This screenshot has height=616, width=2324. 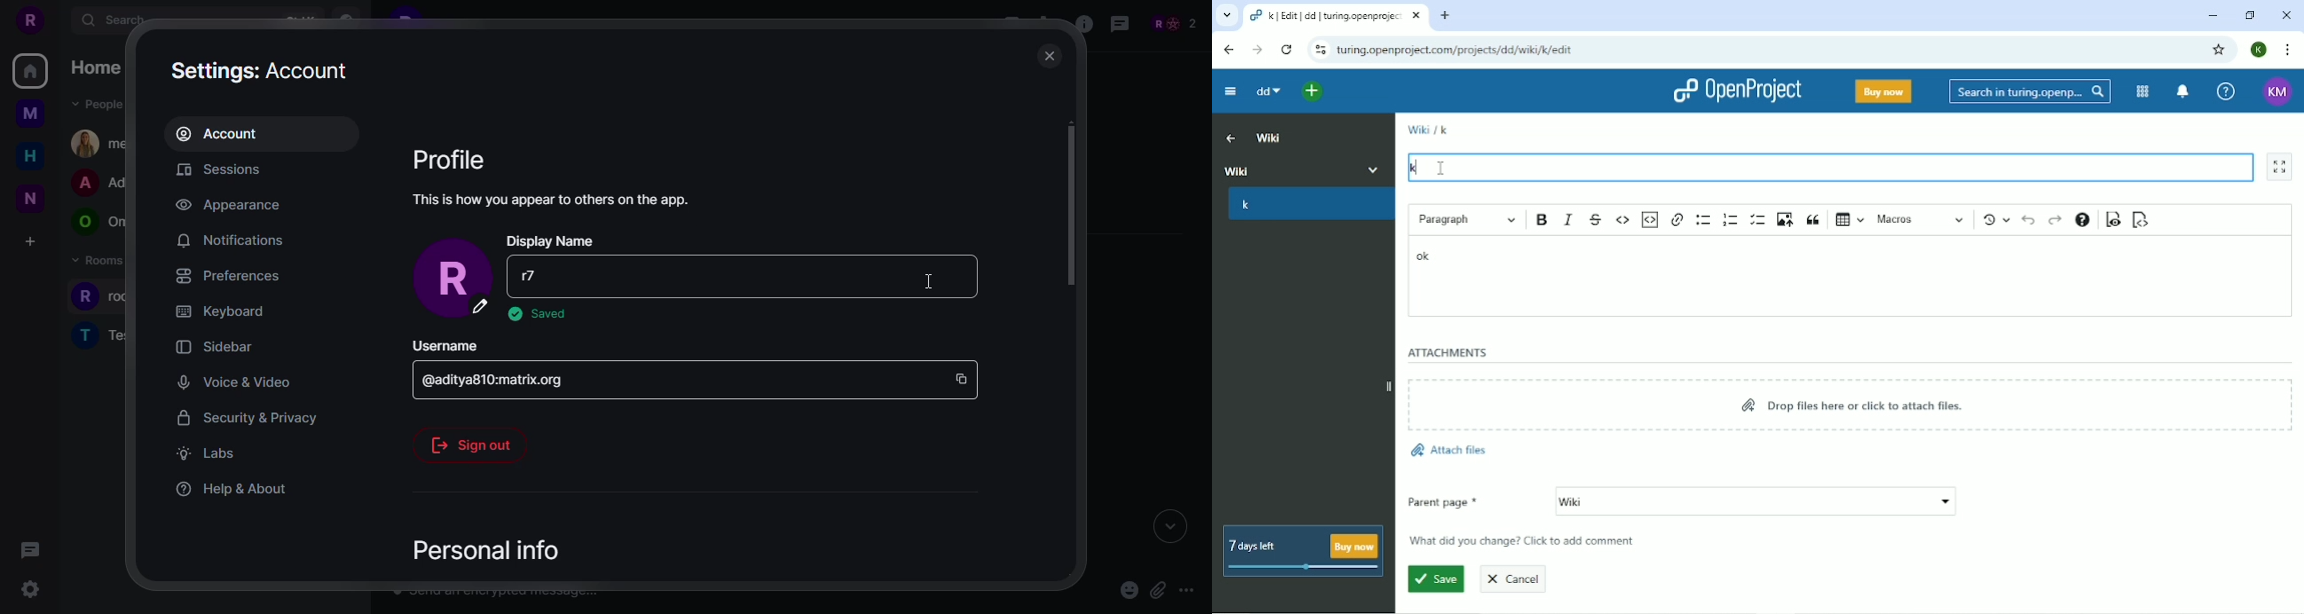 I want to click on sidebar, so click(x=216, y=346).